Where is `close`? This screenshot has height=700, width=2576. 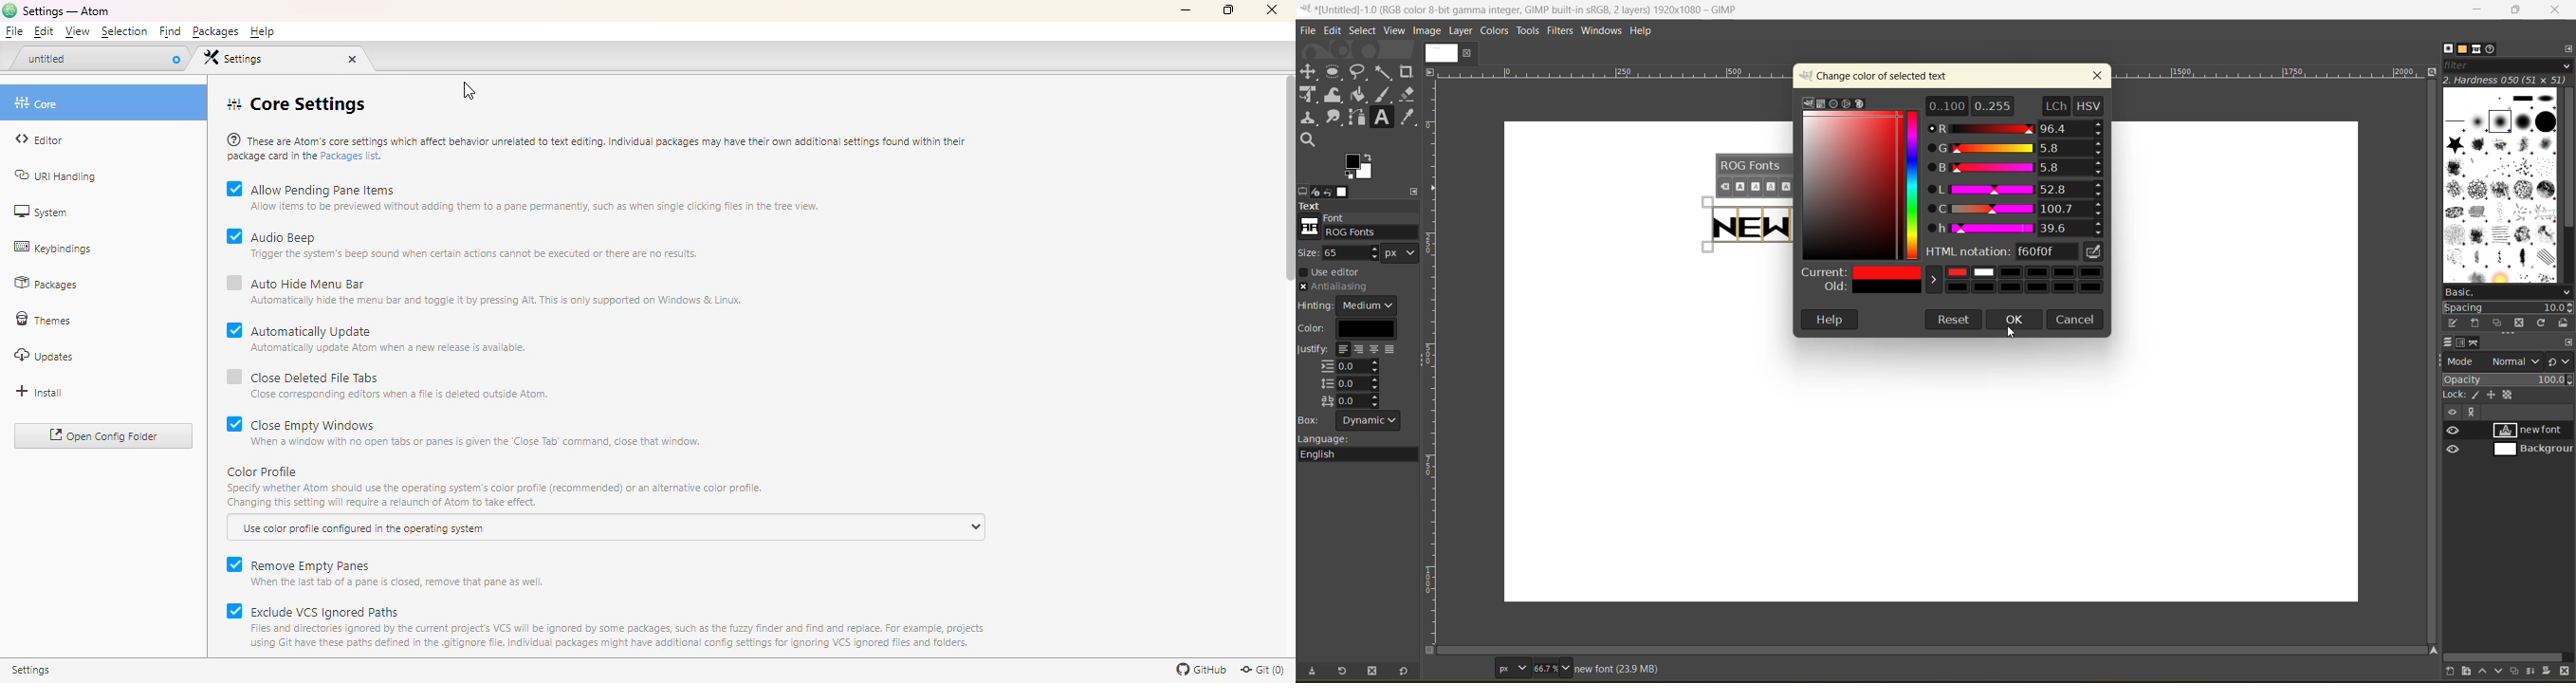 close is located at coordinates (1467, 54).